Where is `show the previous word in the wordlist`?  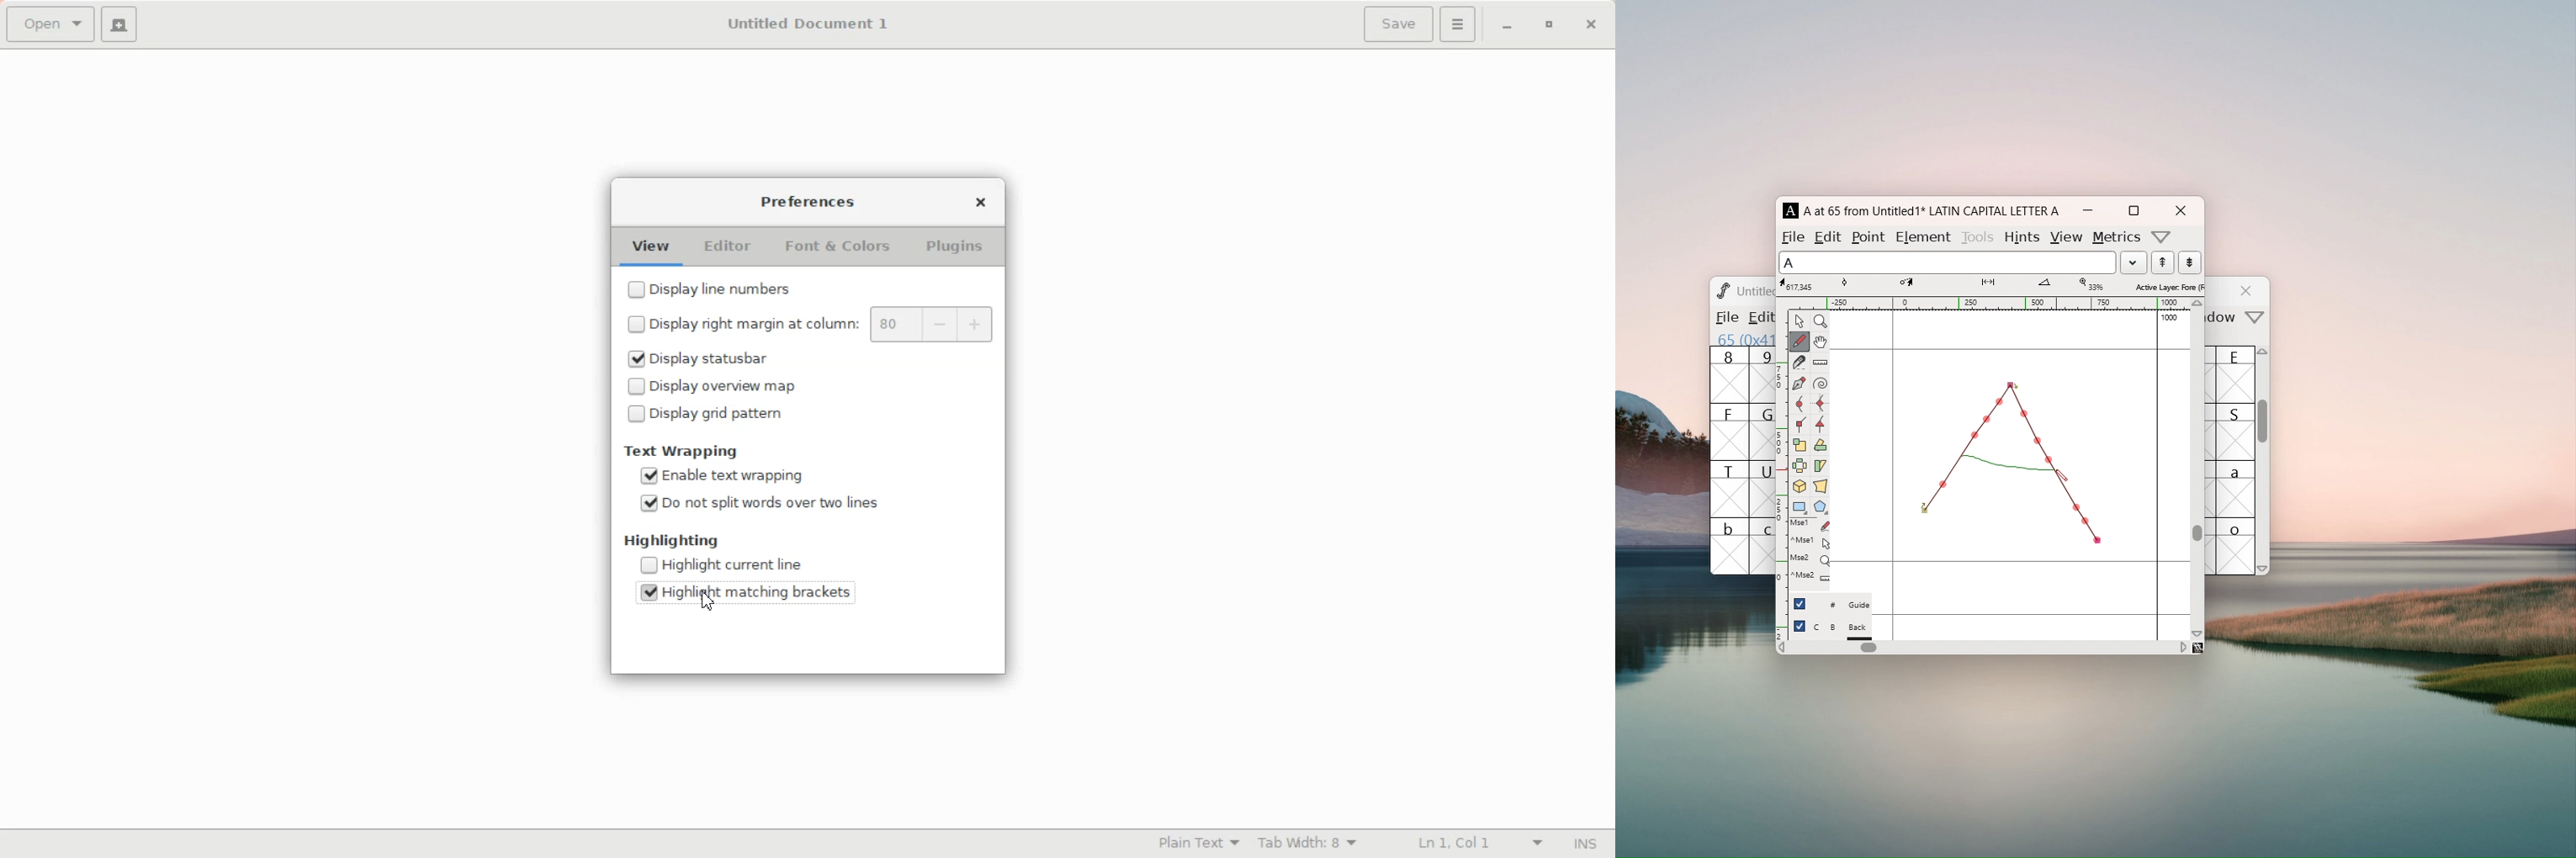 show the previous word in the wordlist is located at coordinates (2190, 262).